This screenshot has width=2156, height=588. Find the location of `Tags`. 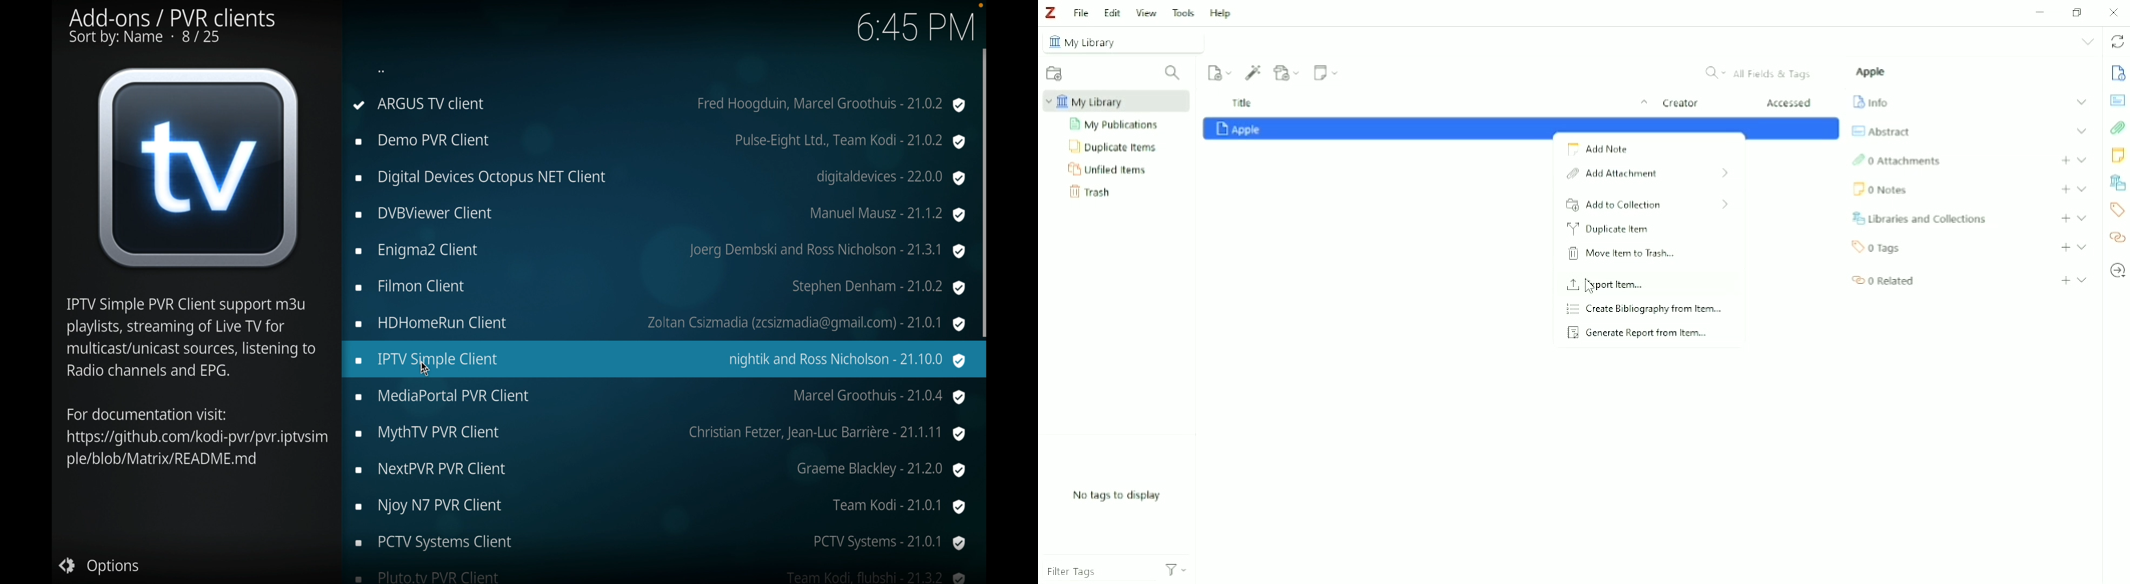

Tags is located at coordinates (2118, 210).